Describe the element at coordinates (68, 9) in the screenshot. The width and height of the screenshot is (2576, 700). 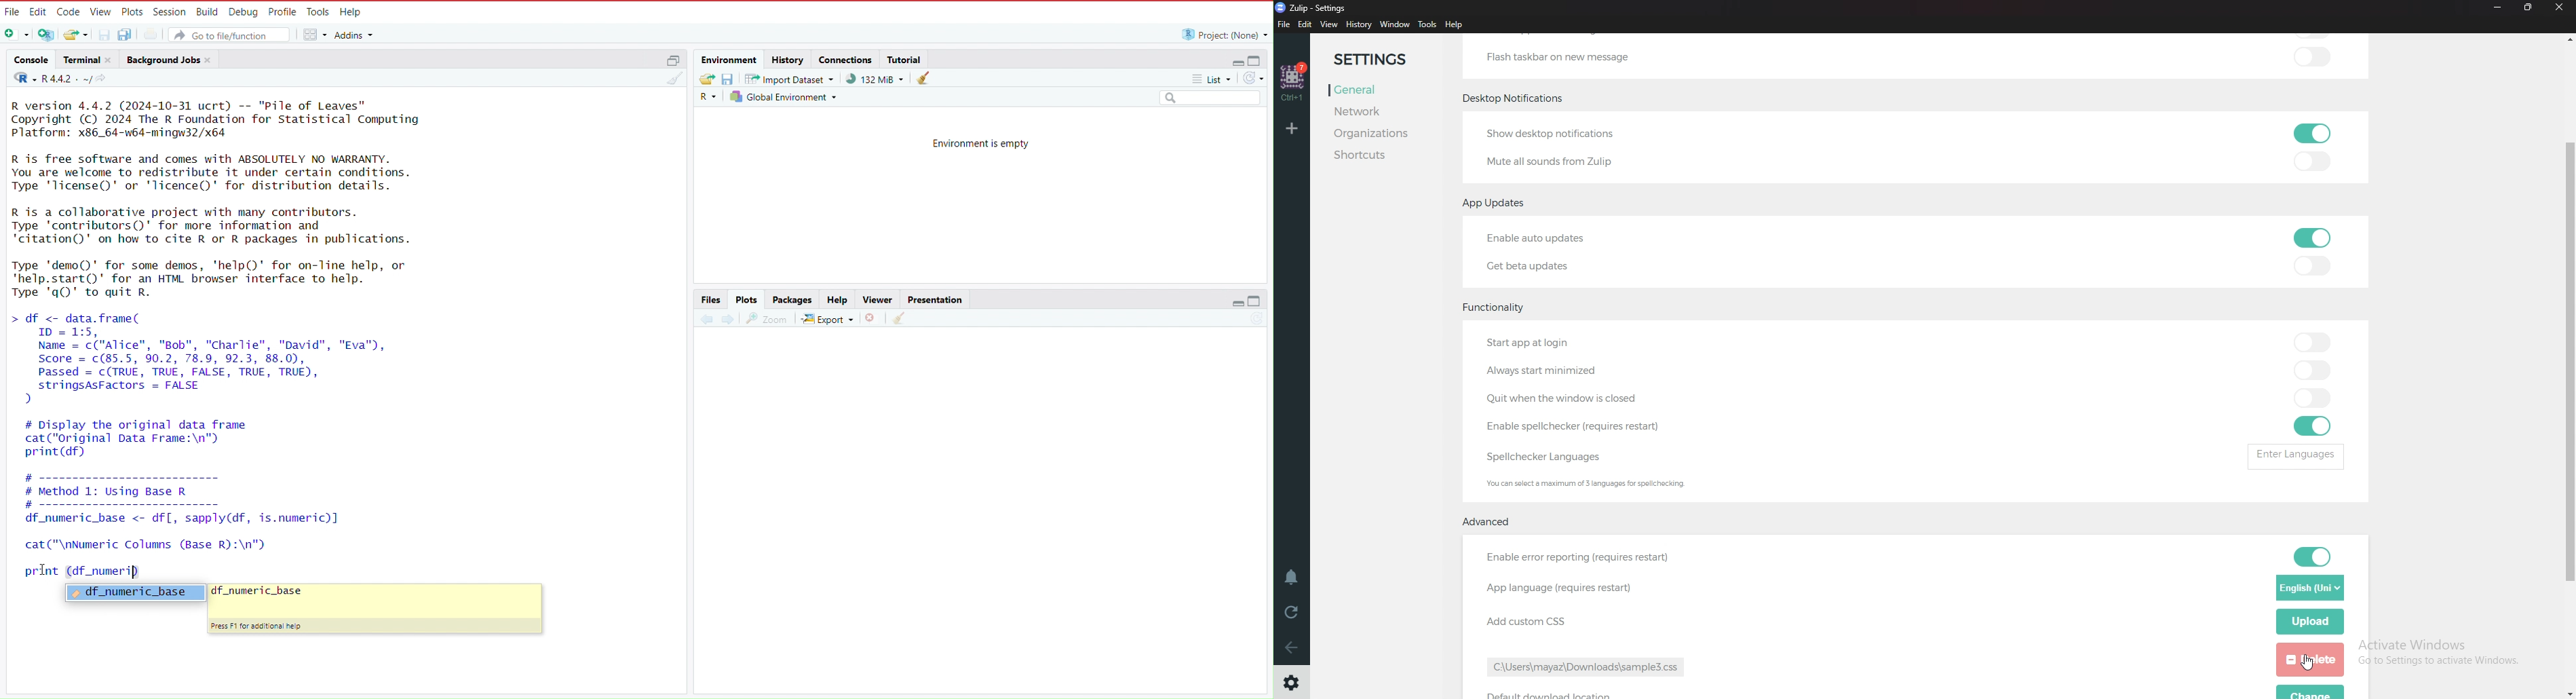
I see `Code` at that location.